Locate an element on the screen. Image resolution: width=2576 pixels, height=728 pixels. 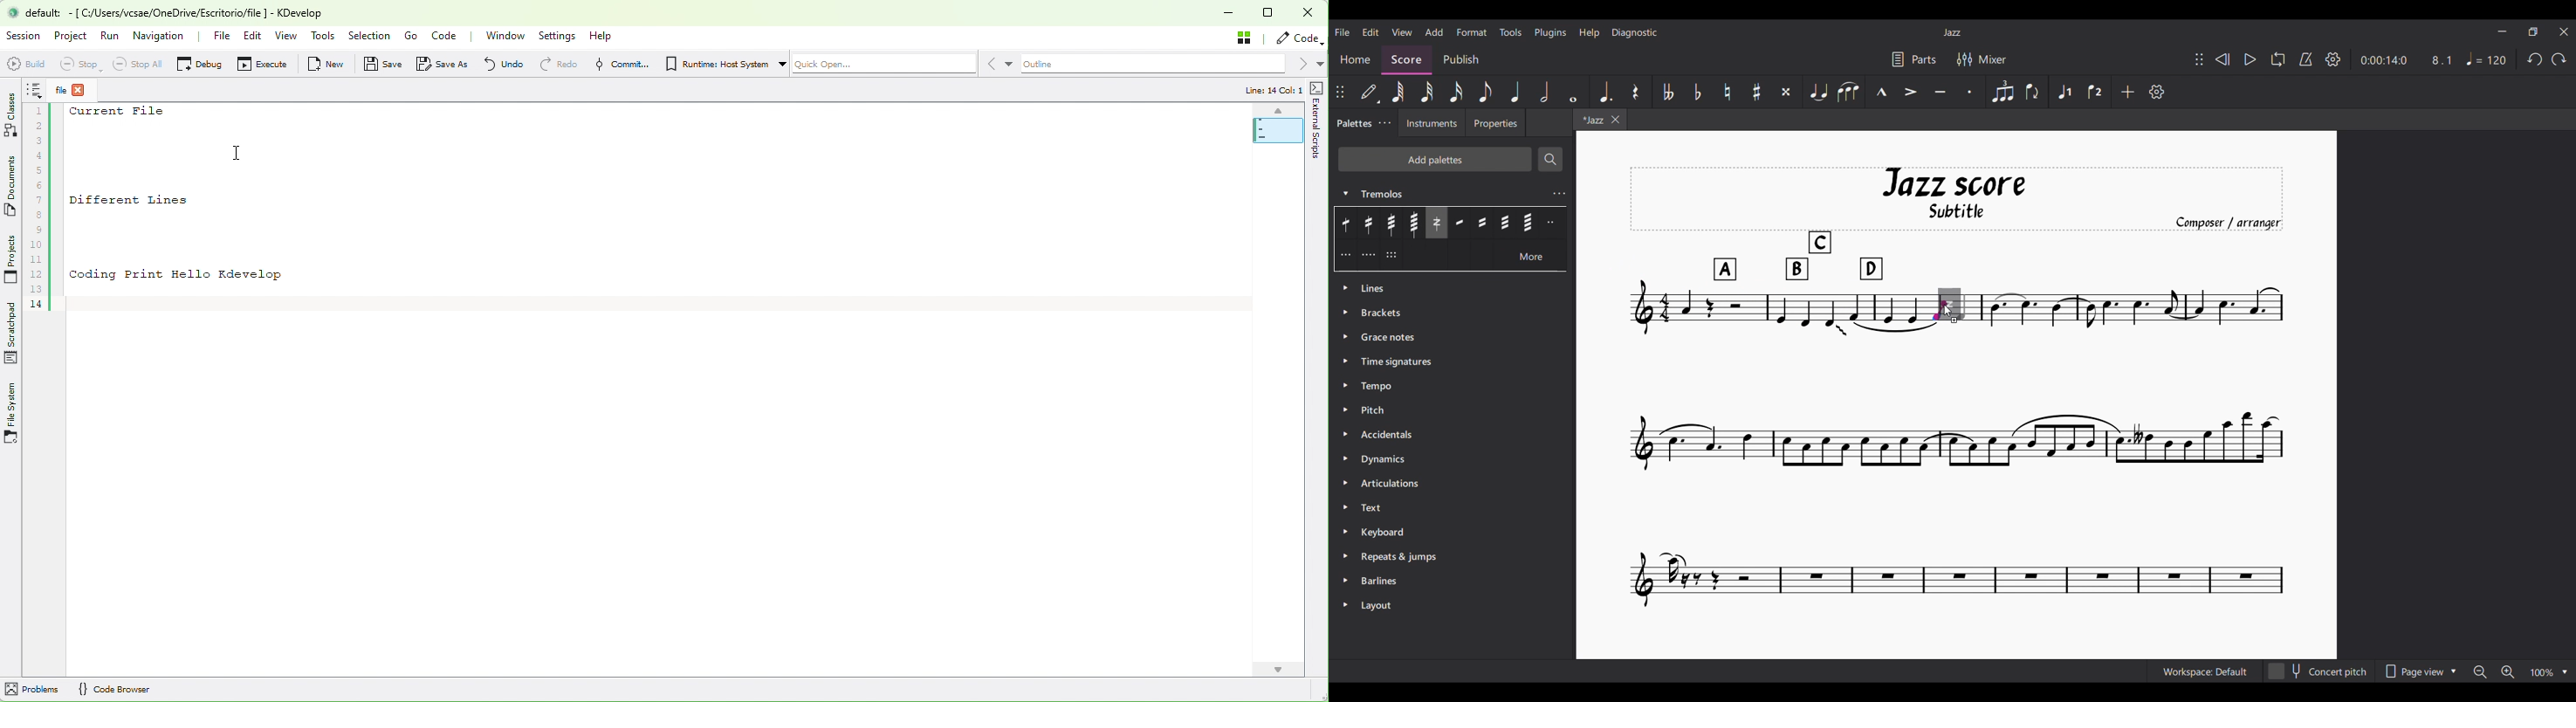
Rewind is located at coordinates (2222, 59).